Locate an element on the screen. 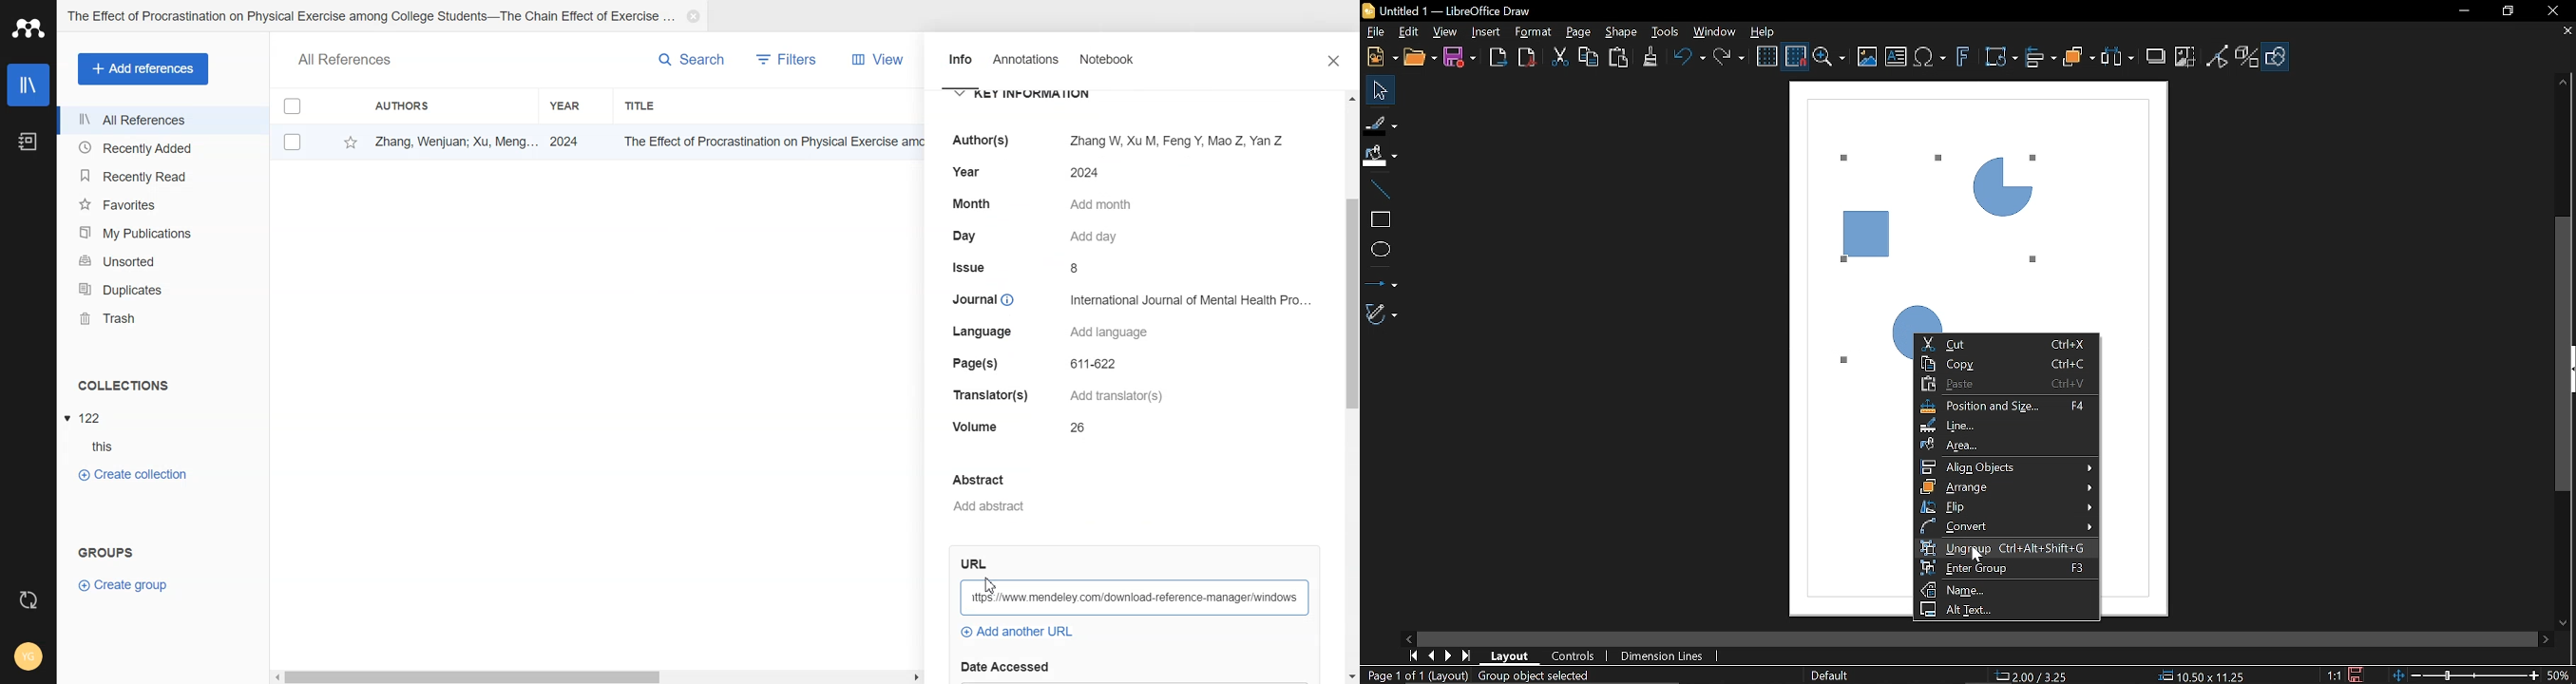 The width and height of the screenshot is (2576, 700). Shadow is located at coordinates (2156, 57).